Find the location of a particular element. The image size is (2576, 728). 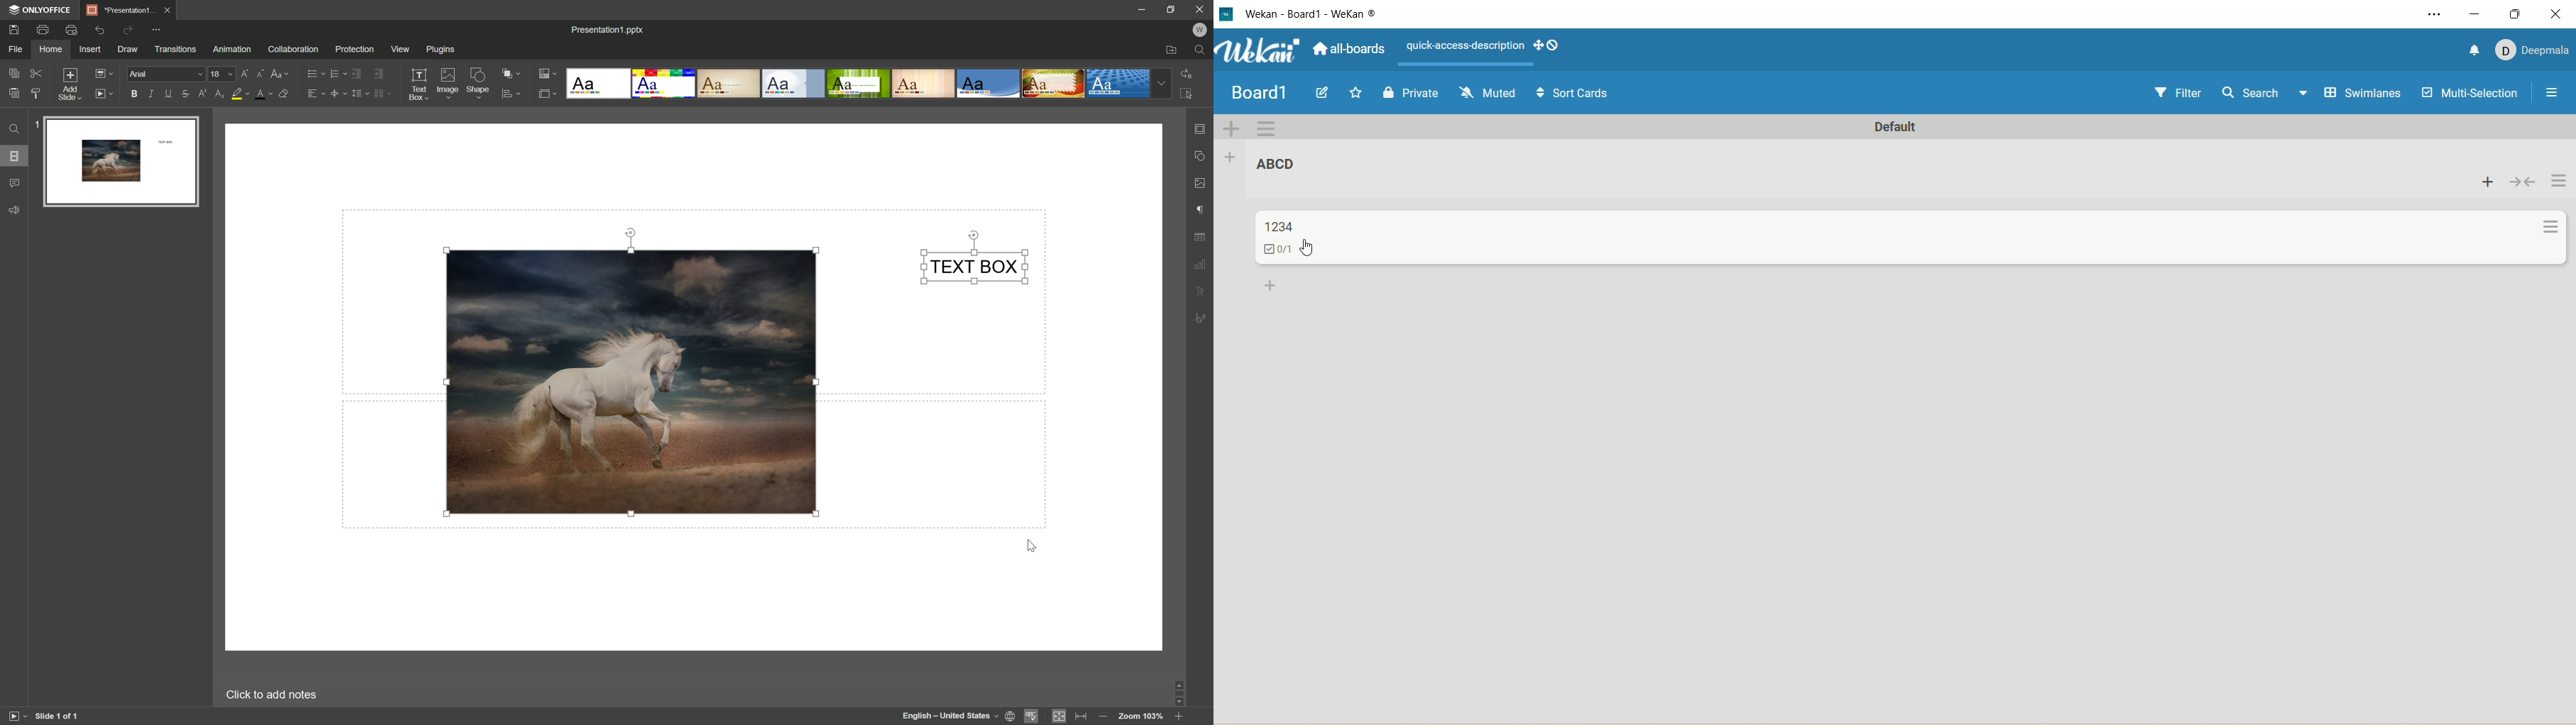

account is located at coordinates (2533, 51).